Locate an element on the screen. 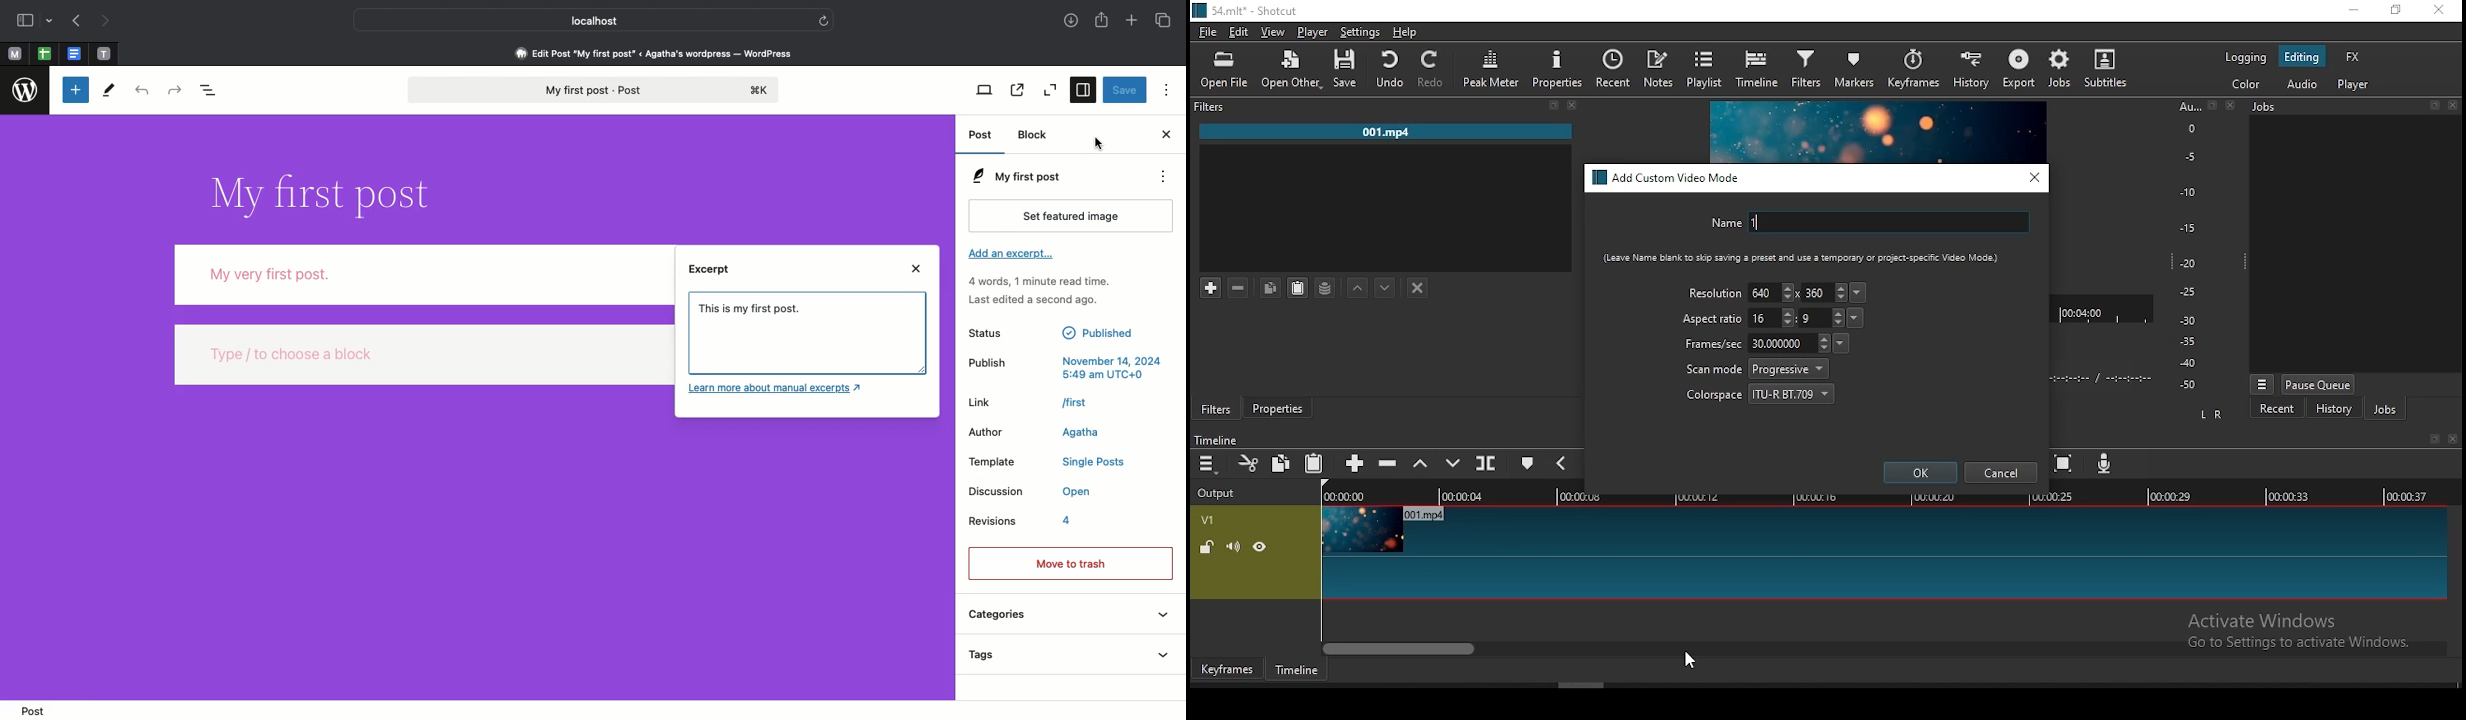  Link is located at coordinates (1030, 402).